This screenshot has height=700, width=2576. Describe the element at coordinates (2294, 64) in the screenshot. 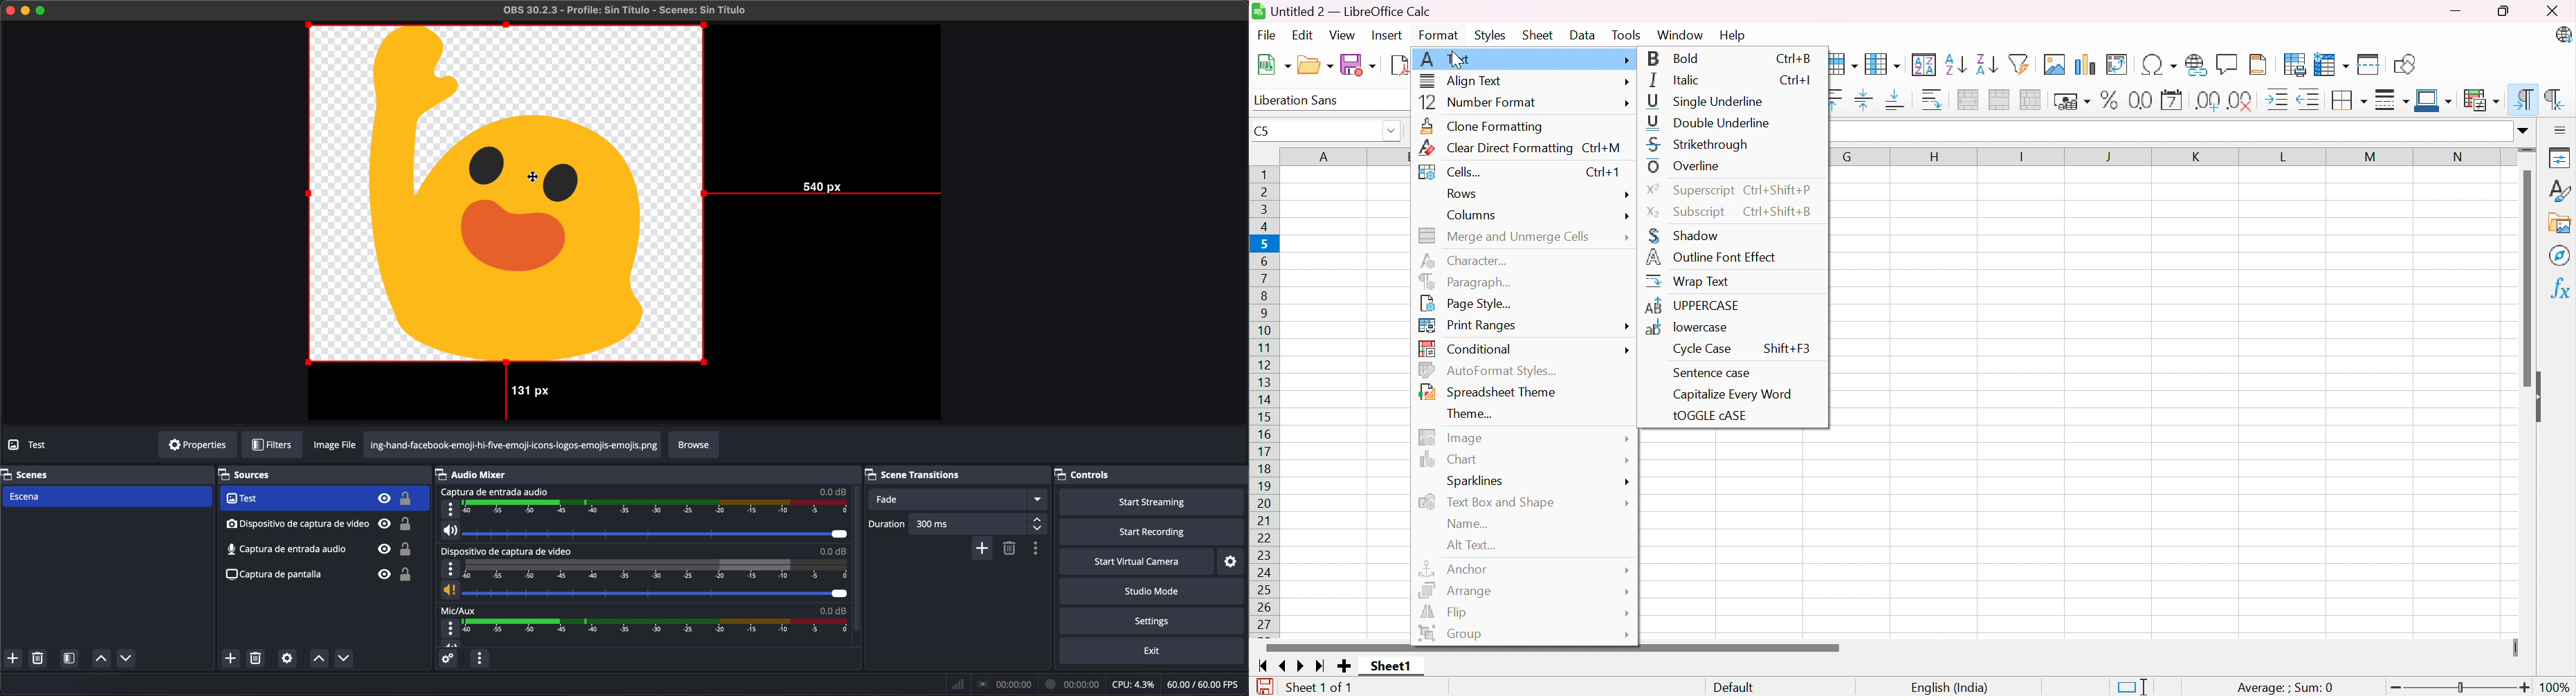

I see `Define Print Area` at that location.